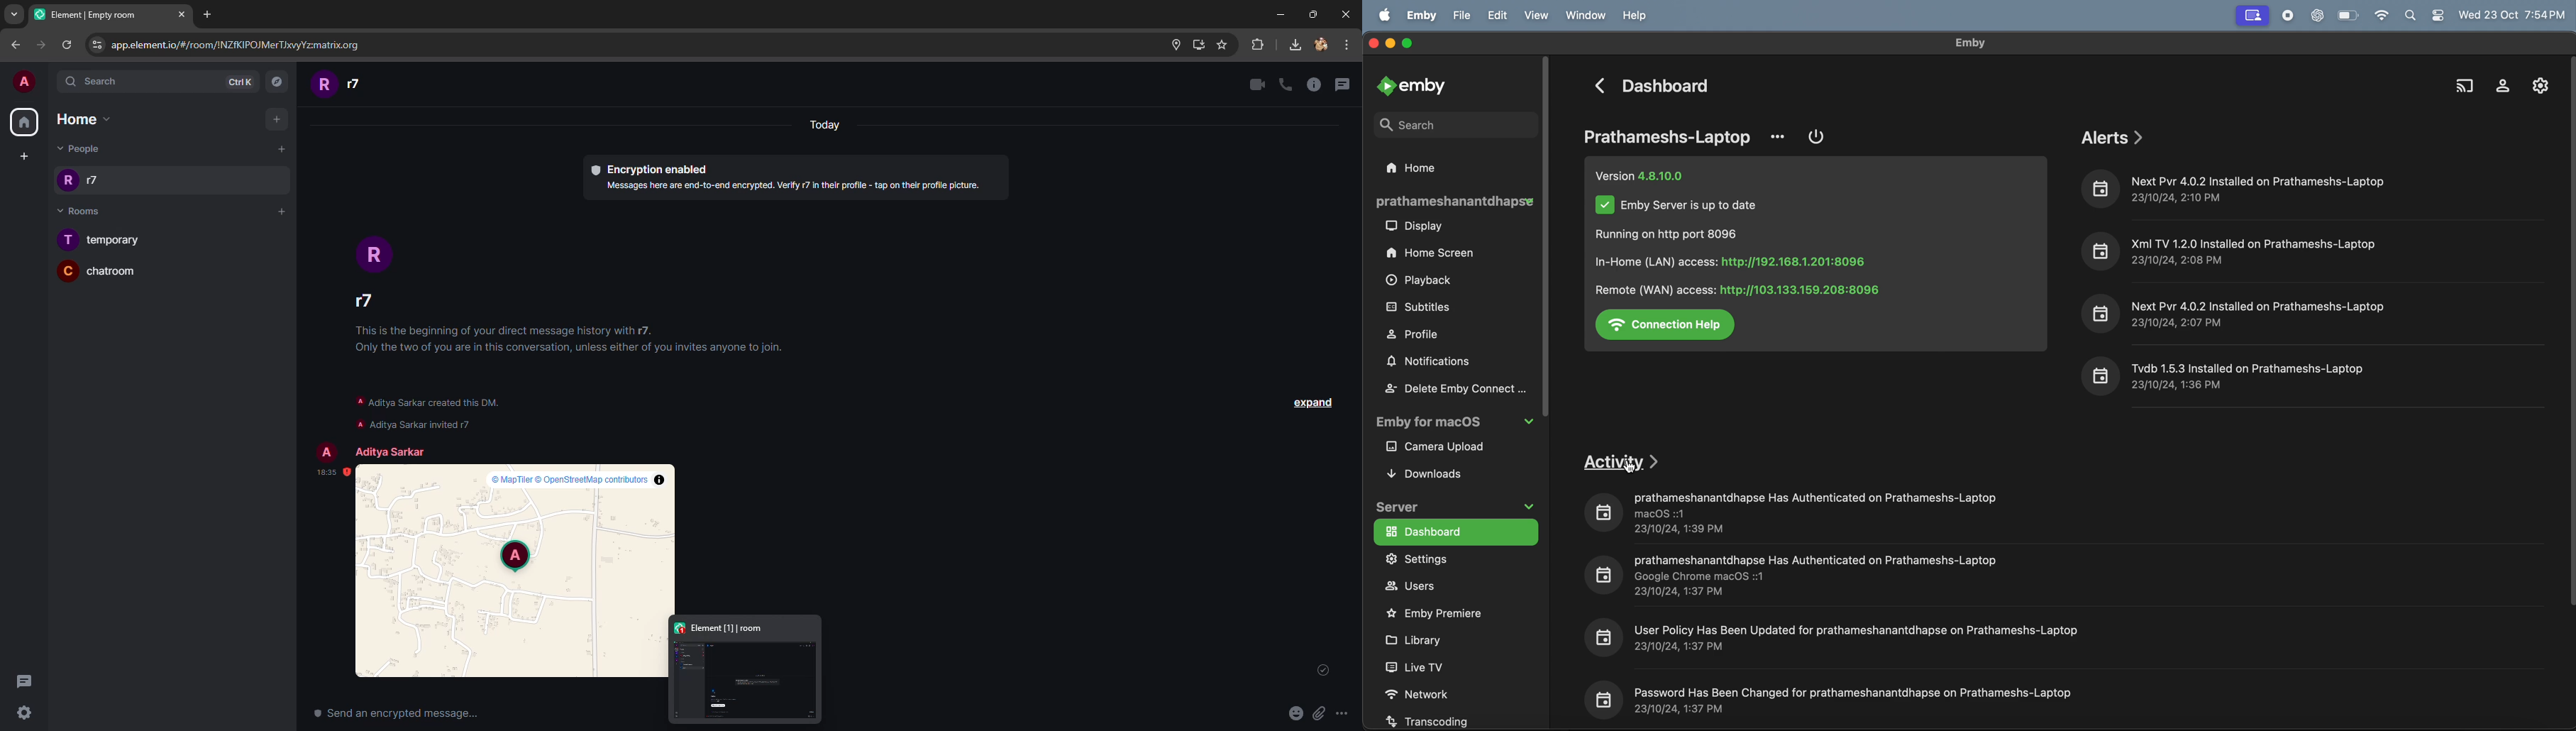  I want to click on expand, so click(1322, 674).